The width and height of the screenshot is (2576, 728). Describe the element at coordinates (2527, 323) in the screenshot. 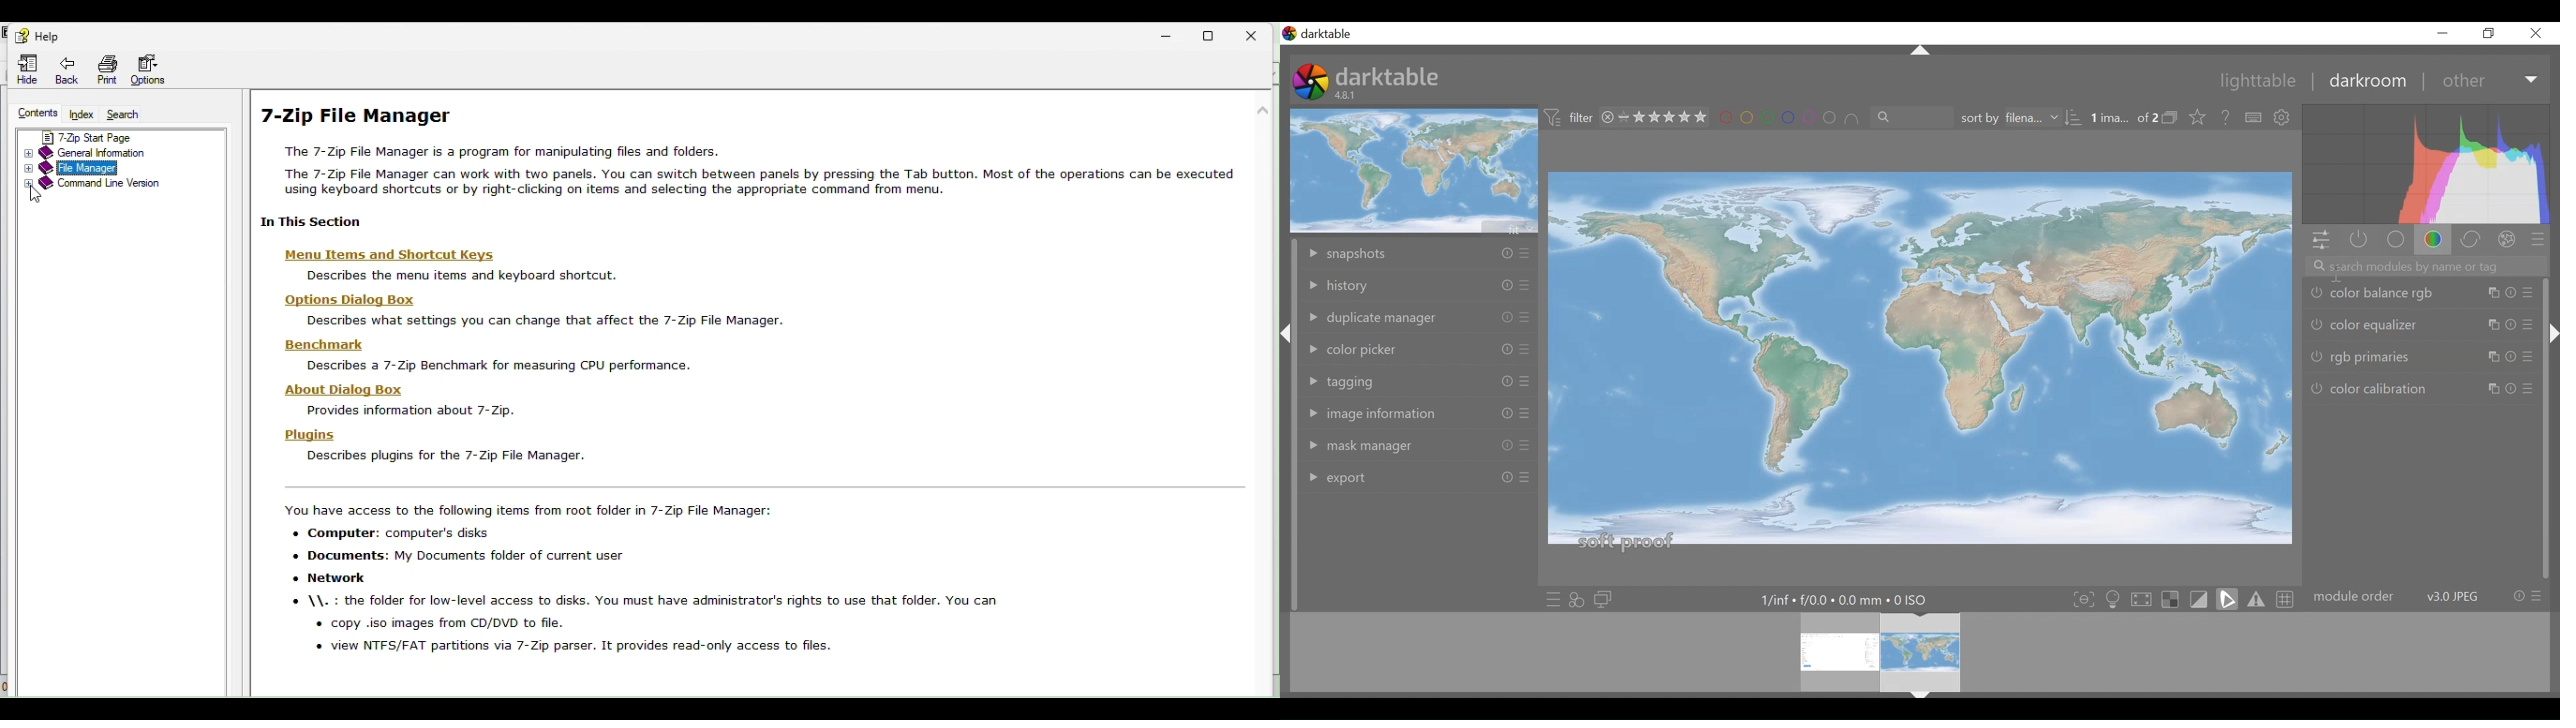

I see `` at that location.